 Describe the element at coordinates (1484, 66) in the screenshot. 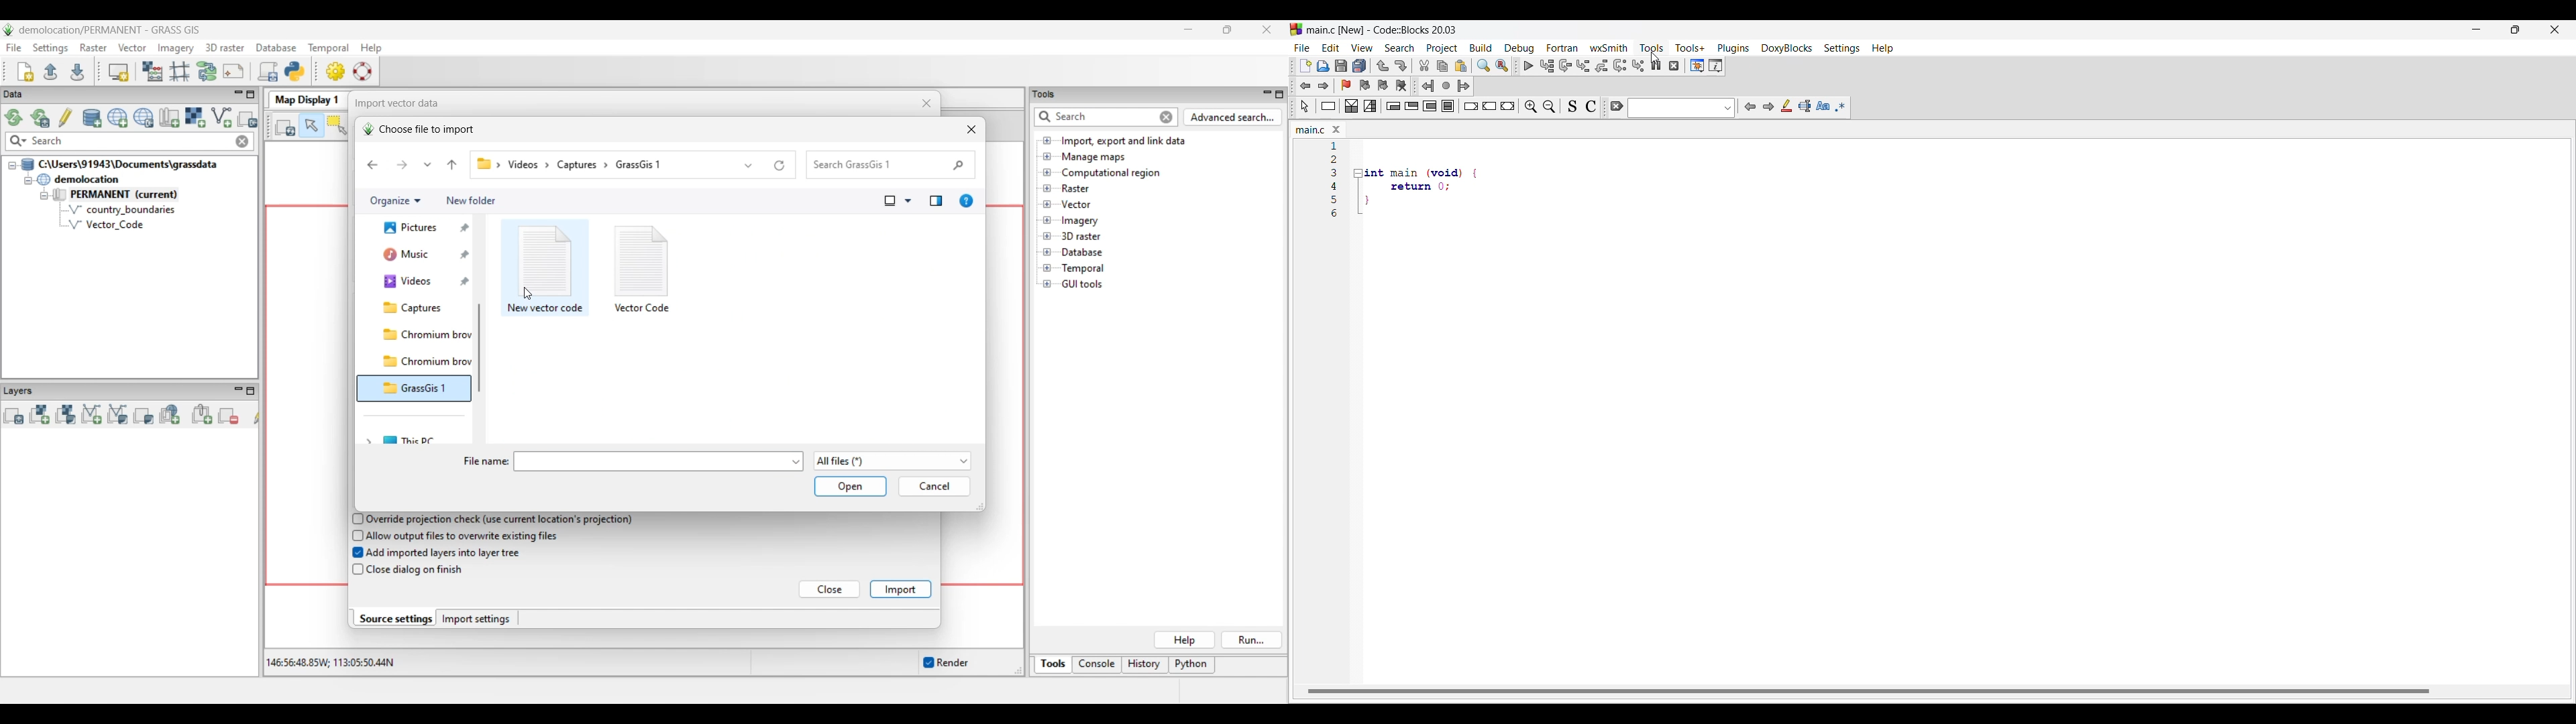

I see `Find` at that location.